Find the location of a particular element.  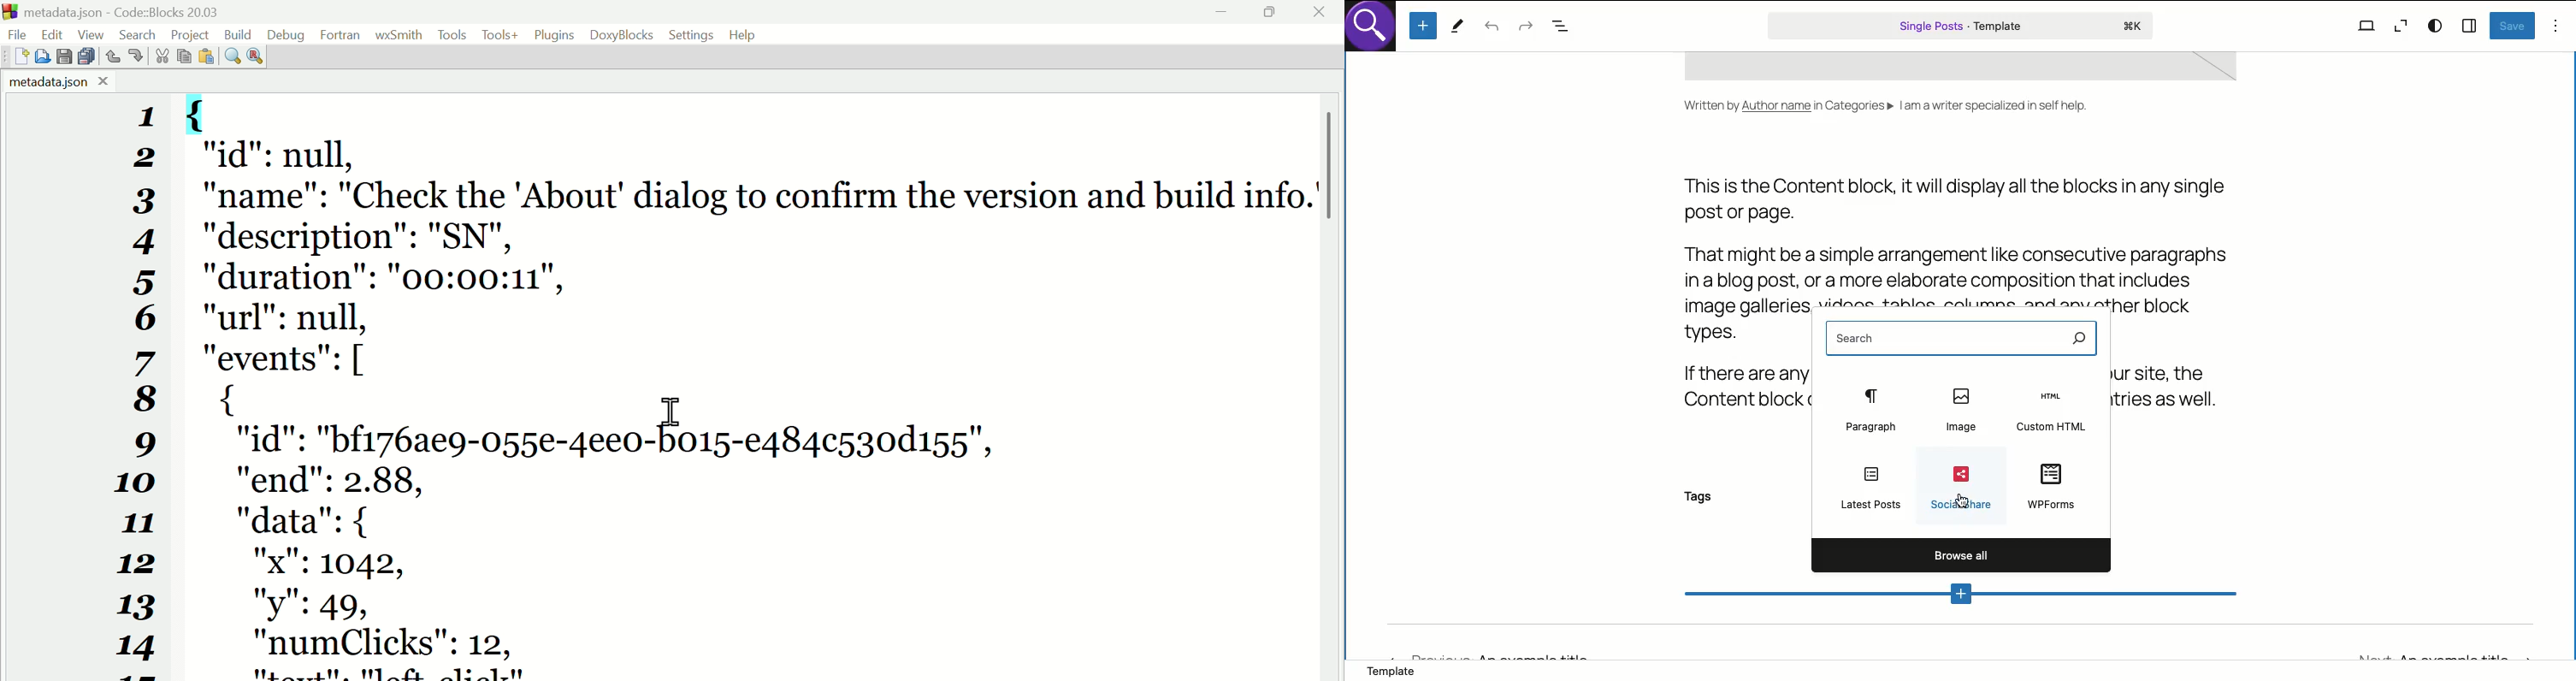

Sidebar is located at coordinates (2470, 24).